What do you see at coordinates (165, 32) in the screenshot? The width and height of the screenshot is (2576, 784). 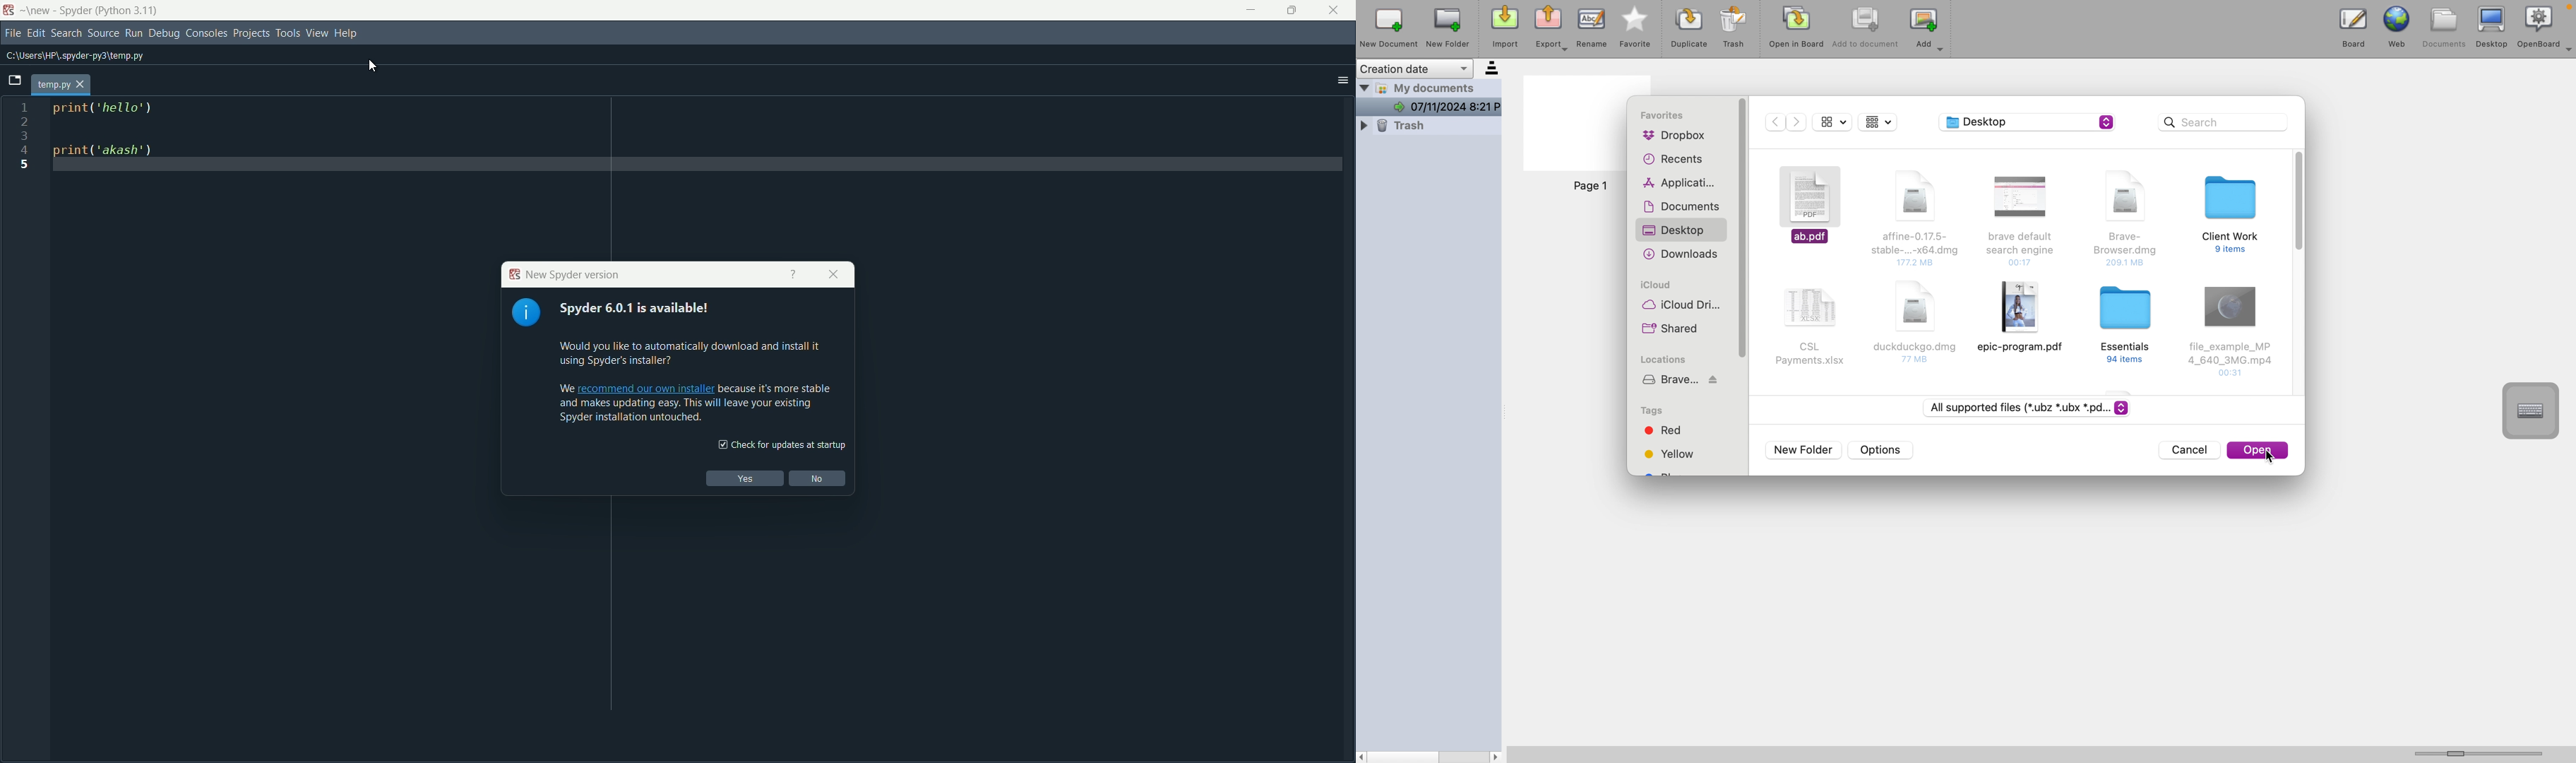 I see `debug menu` at bounding box center [165, 32].